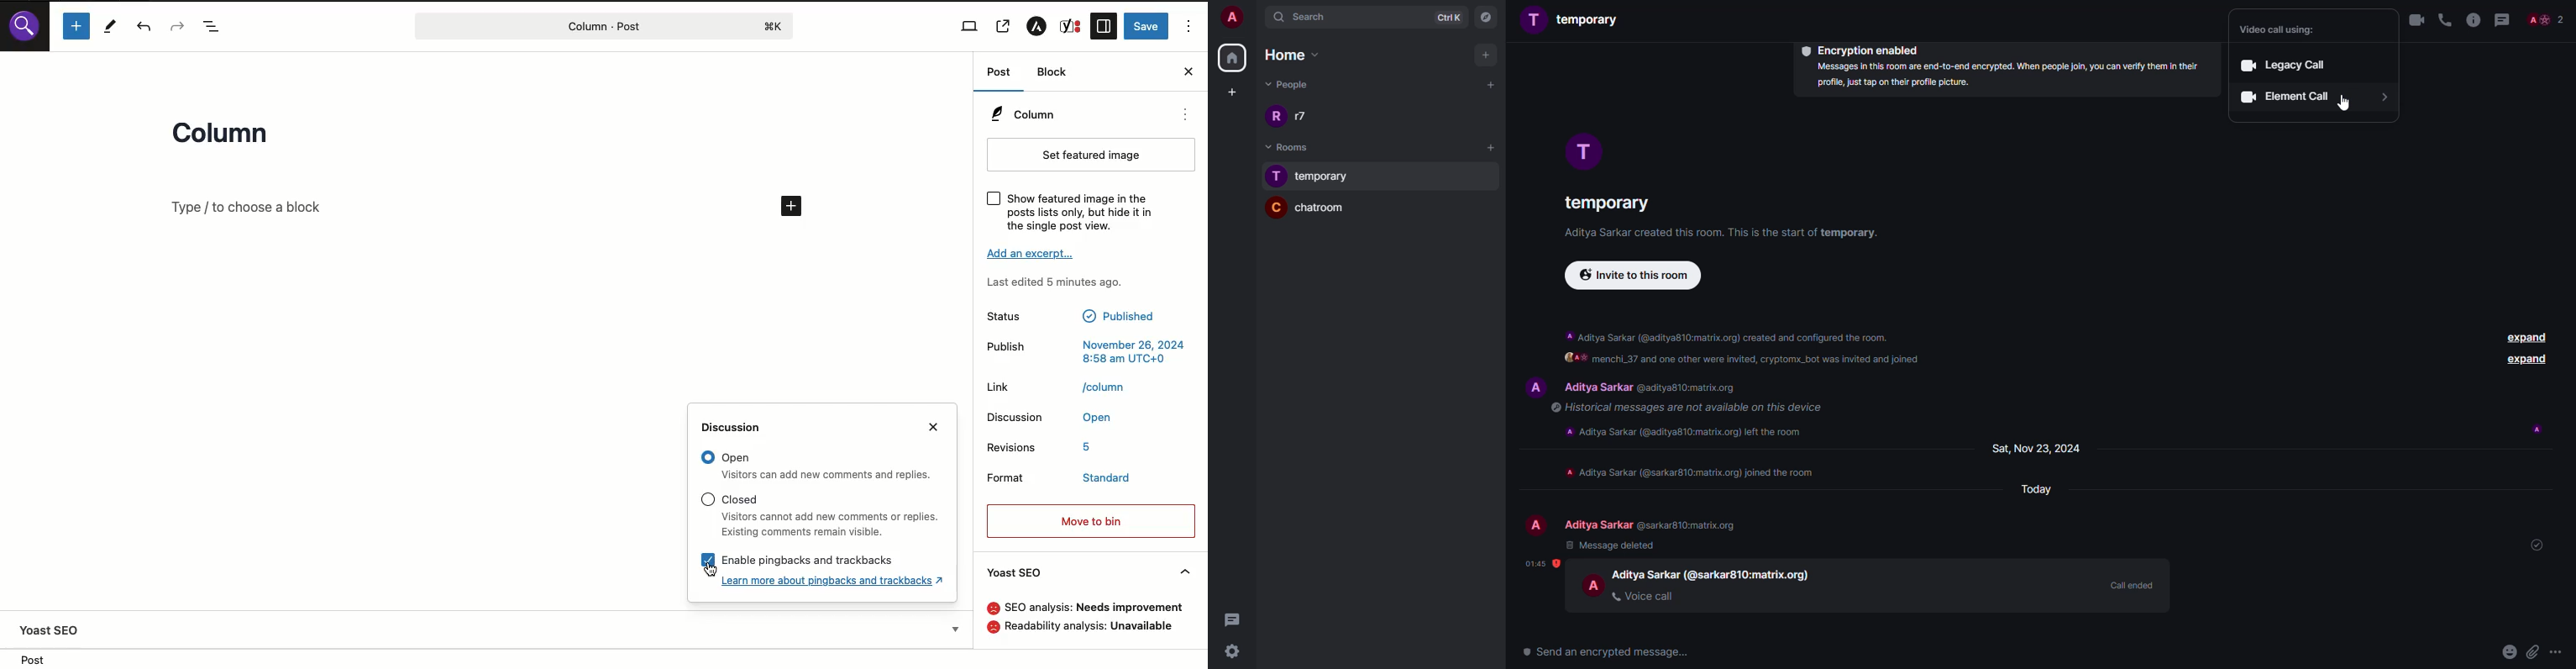 The width and height of the screenshot is (2576, 672). Describe the element at coordinates (1191, 27) in the screenshot. I see `Options` at that location.